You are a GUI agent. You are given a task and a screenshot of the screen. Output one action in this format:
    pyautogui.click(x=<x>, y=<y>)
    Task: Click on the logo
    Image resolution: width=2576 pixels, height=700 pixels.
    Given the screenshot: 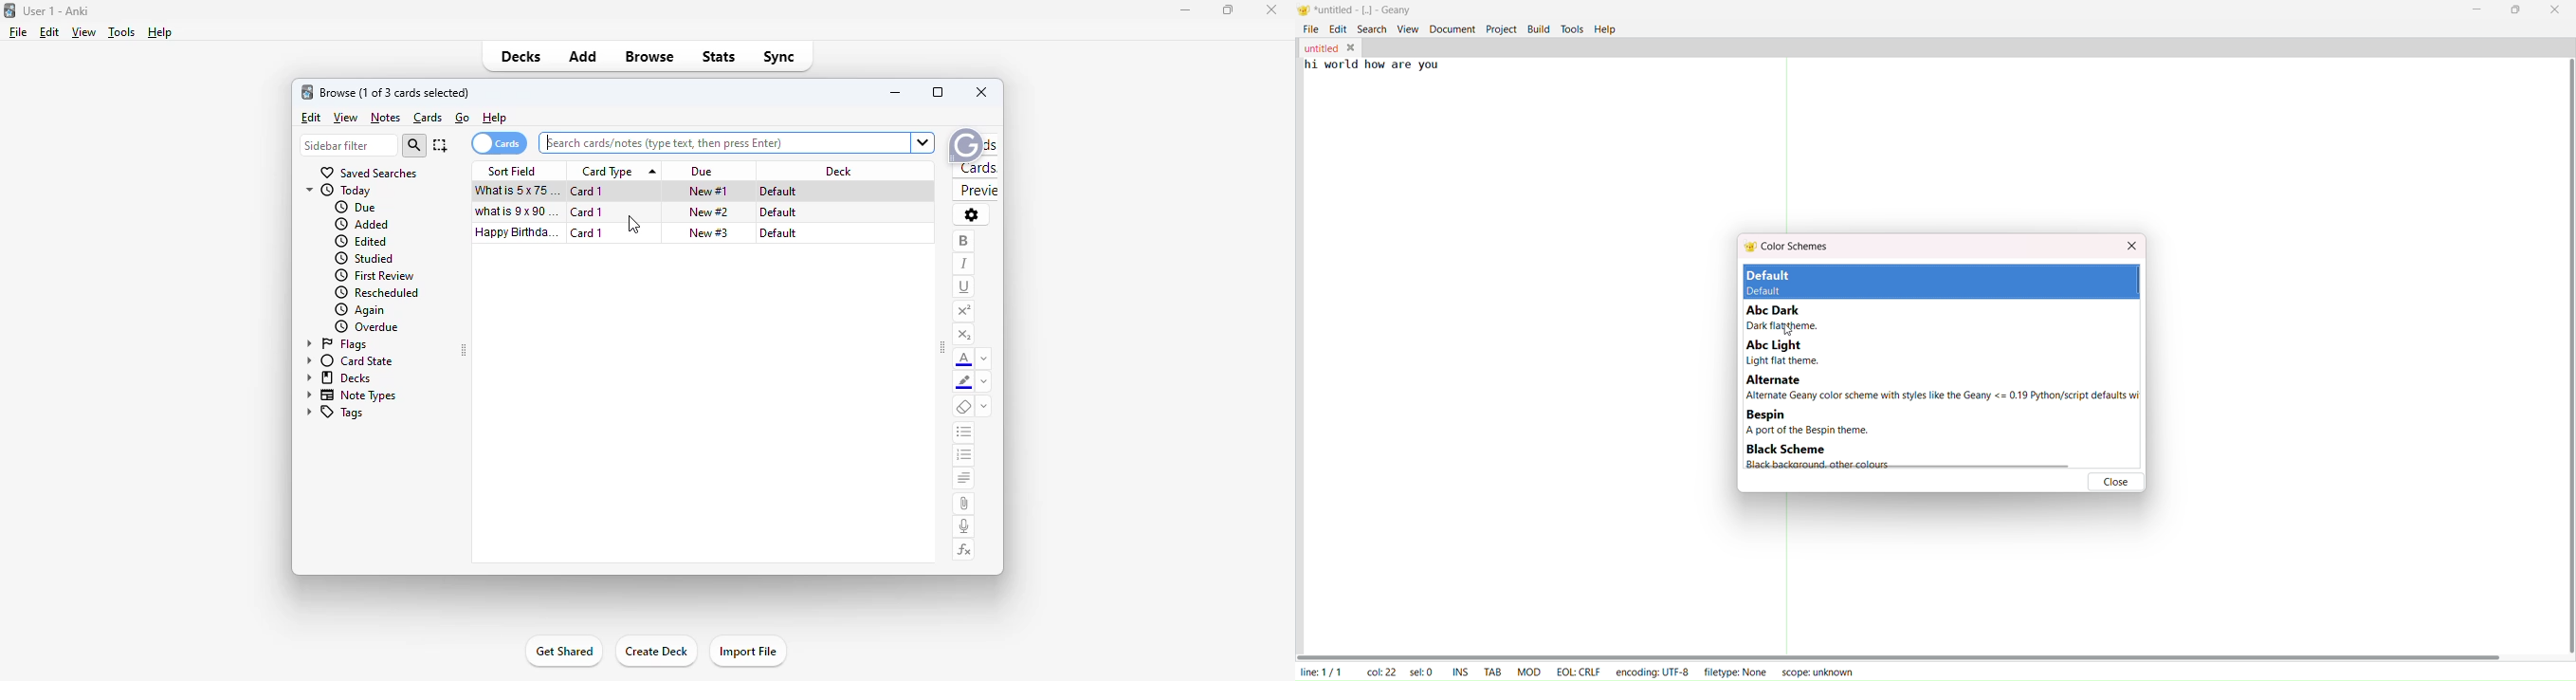 What is the action you would take?
    pyautogui.click(x=306, y=92)
    